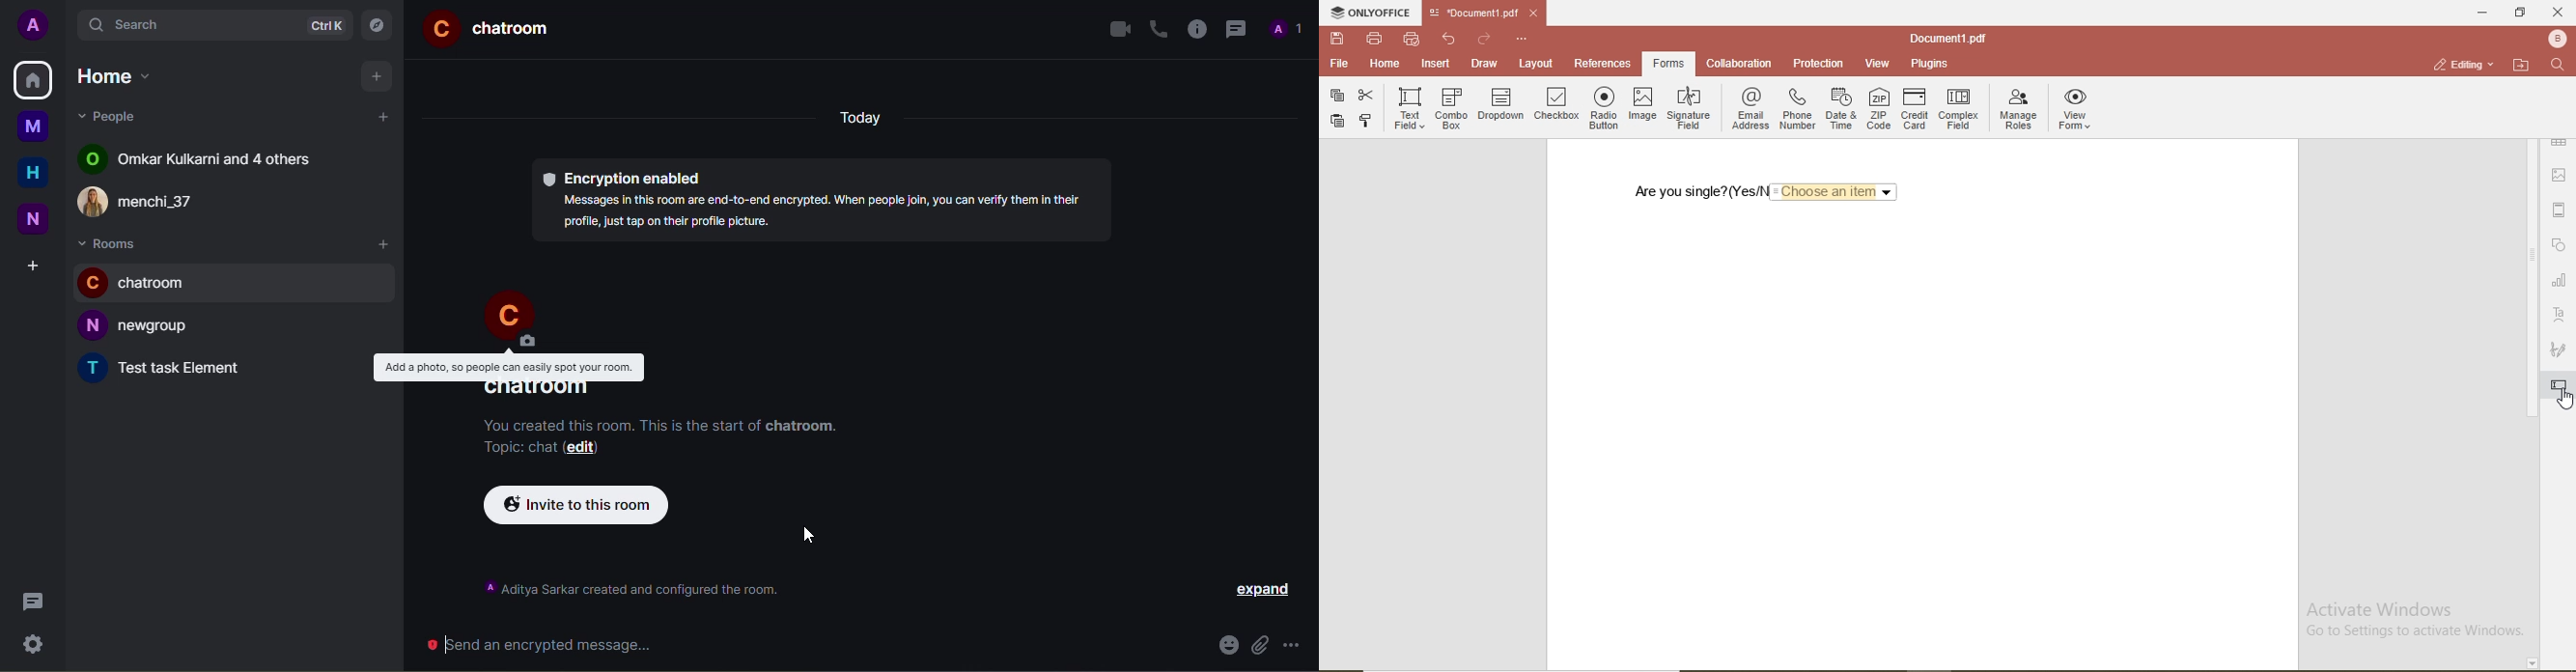 Image resolution: width=2576 pixels, height=672 pixels. What do you see at coordinates (2077, 110) in the screenshot?
I see `view forms` at bounding box center [2077, 110].